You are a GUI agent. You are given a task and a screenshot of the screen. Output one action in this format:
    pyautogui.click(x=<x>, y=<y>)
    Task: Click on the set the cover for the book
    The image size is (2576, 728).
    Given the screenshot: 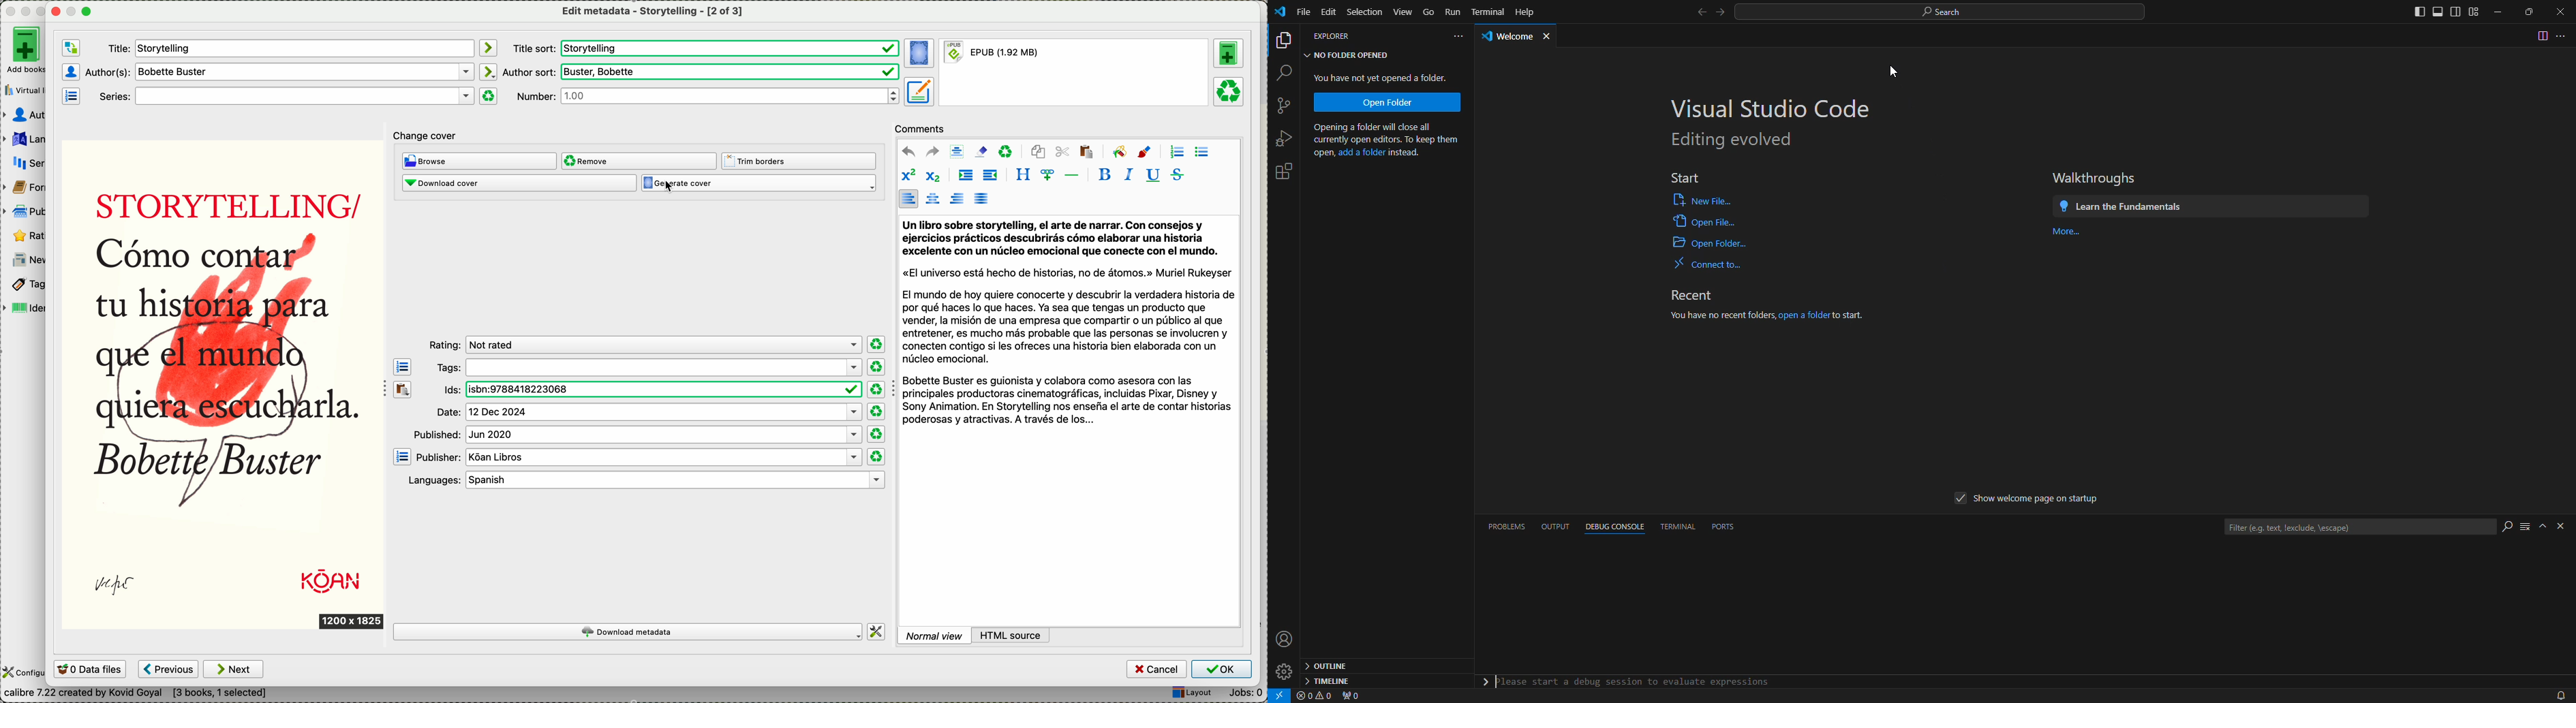 What is the action you would take?
    pyautogui.click(x=919, y=53)
    